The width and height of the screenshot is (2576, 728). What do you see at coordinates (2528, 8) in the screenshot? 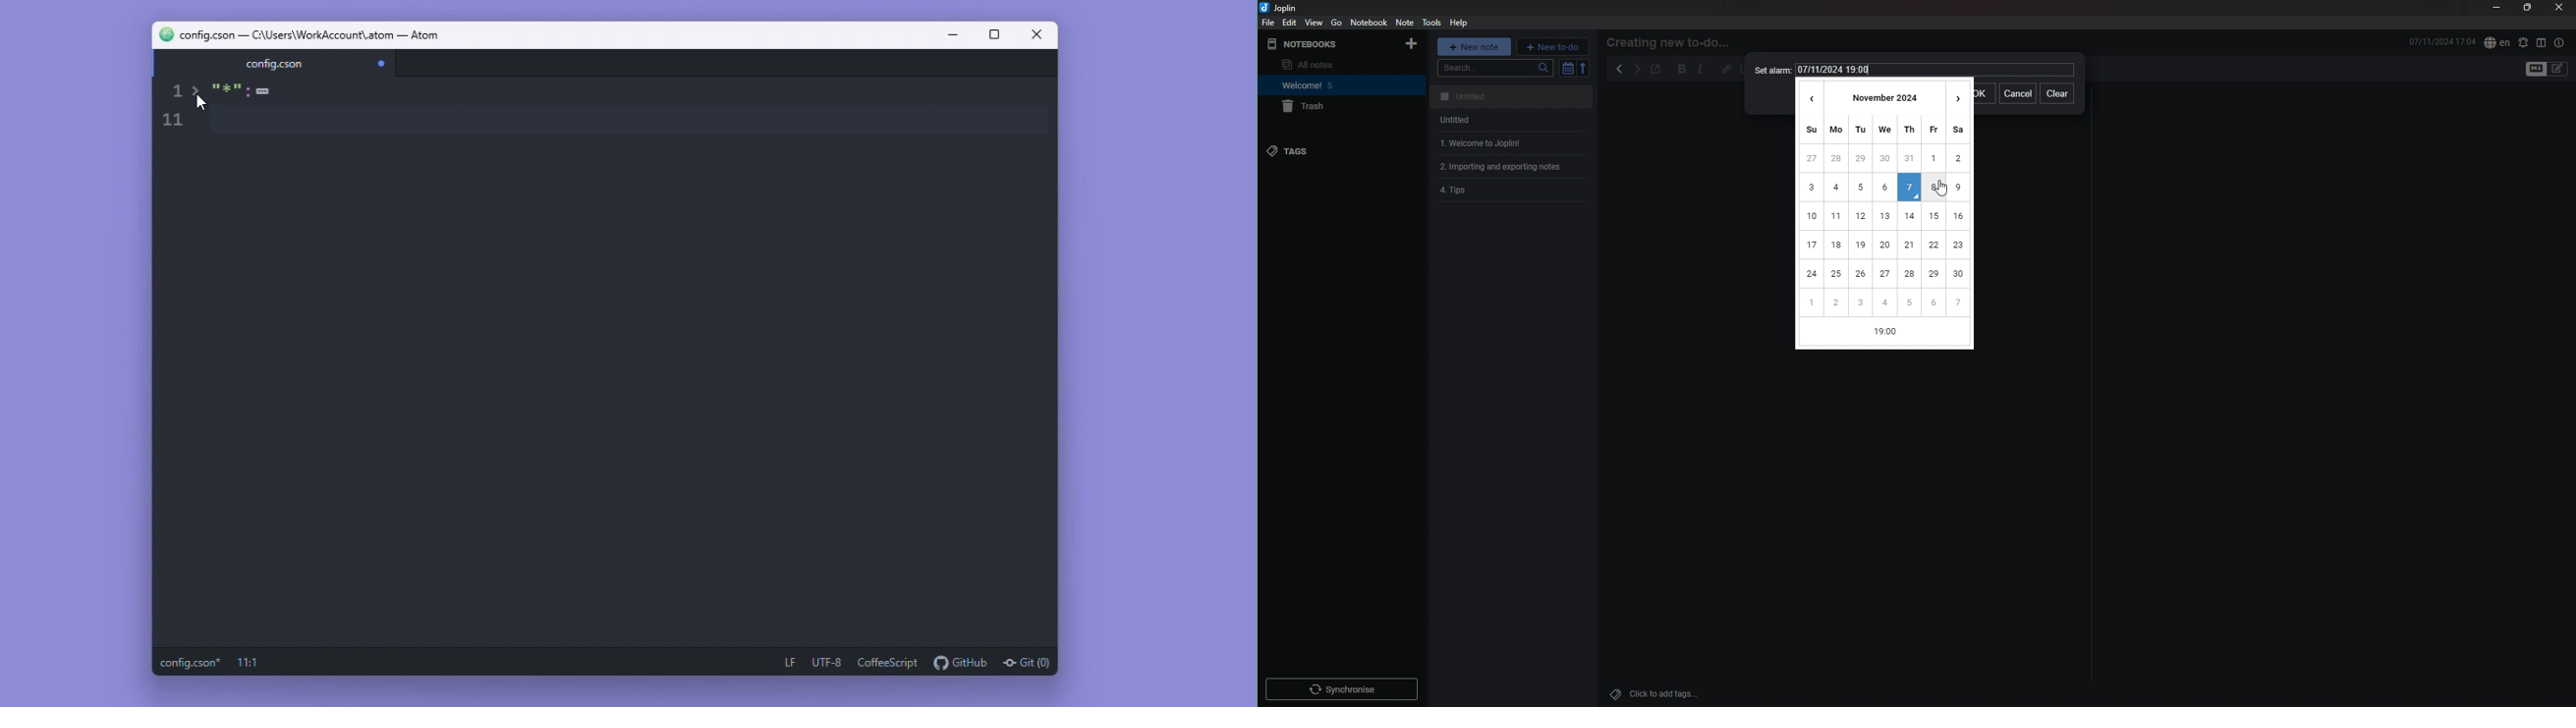
I see `resize` at bounding box center [2528, 8].